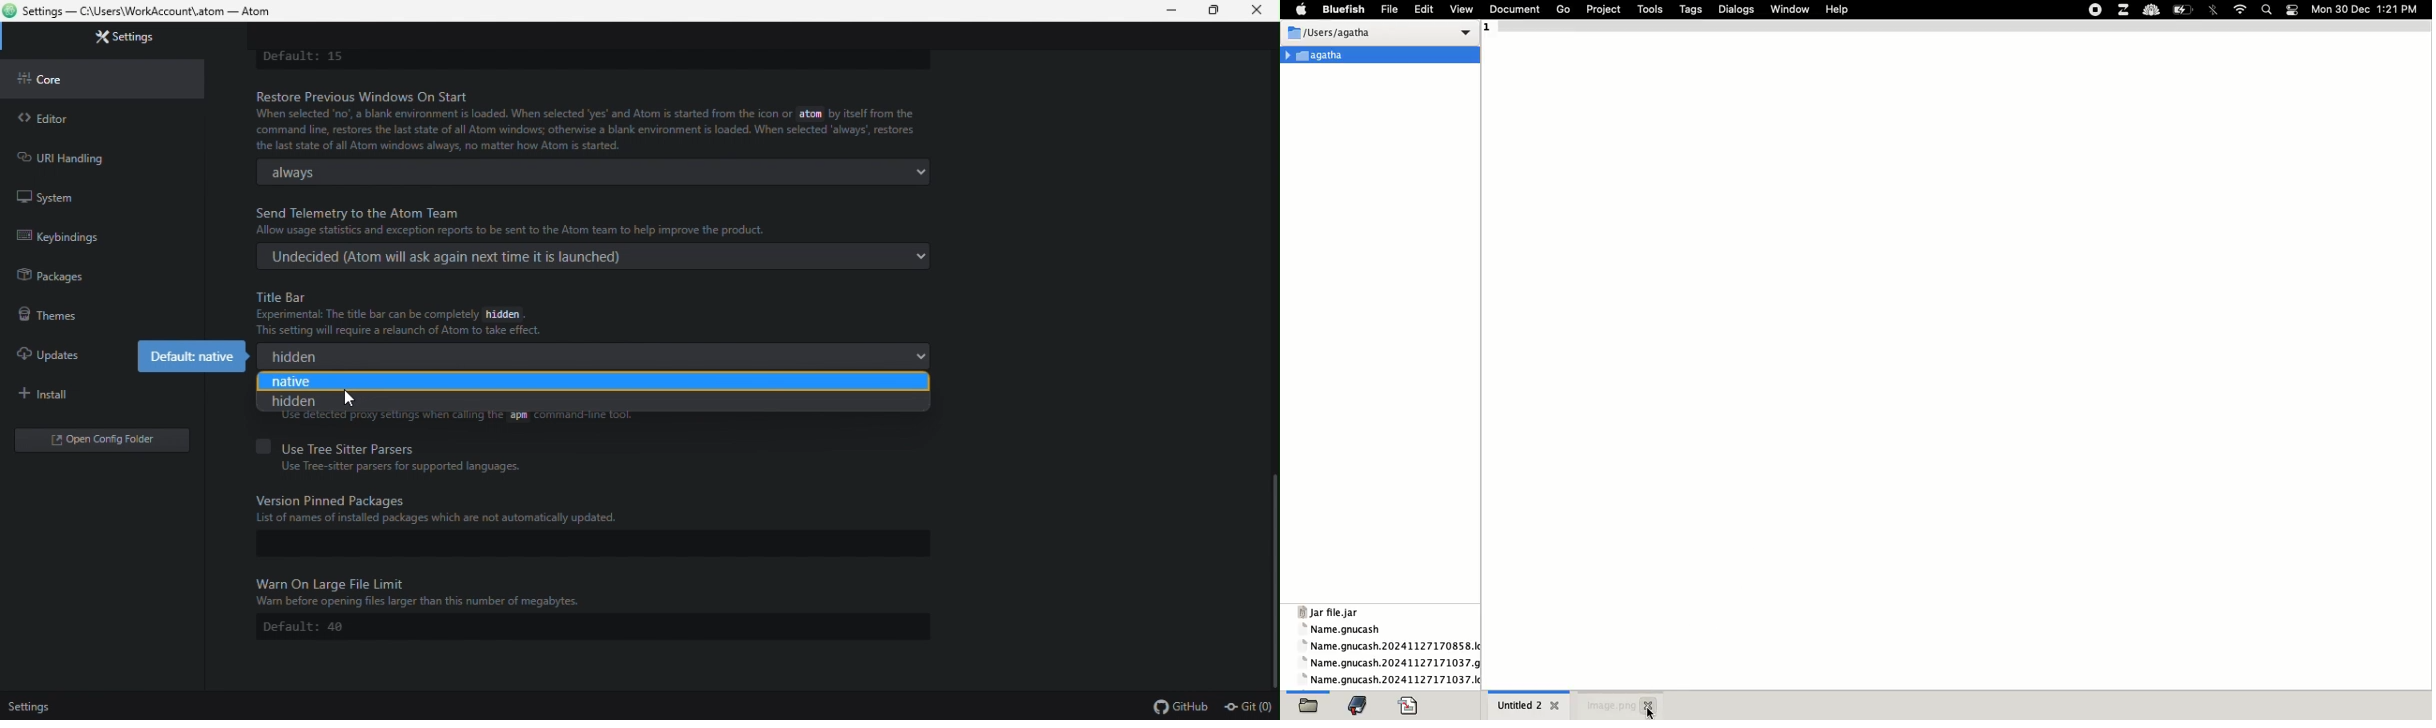  What do you see at coordinates (1391, 646) in the screenshot?
I see `name gnucash` at bounding box center [1391, 646].